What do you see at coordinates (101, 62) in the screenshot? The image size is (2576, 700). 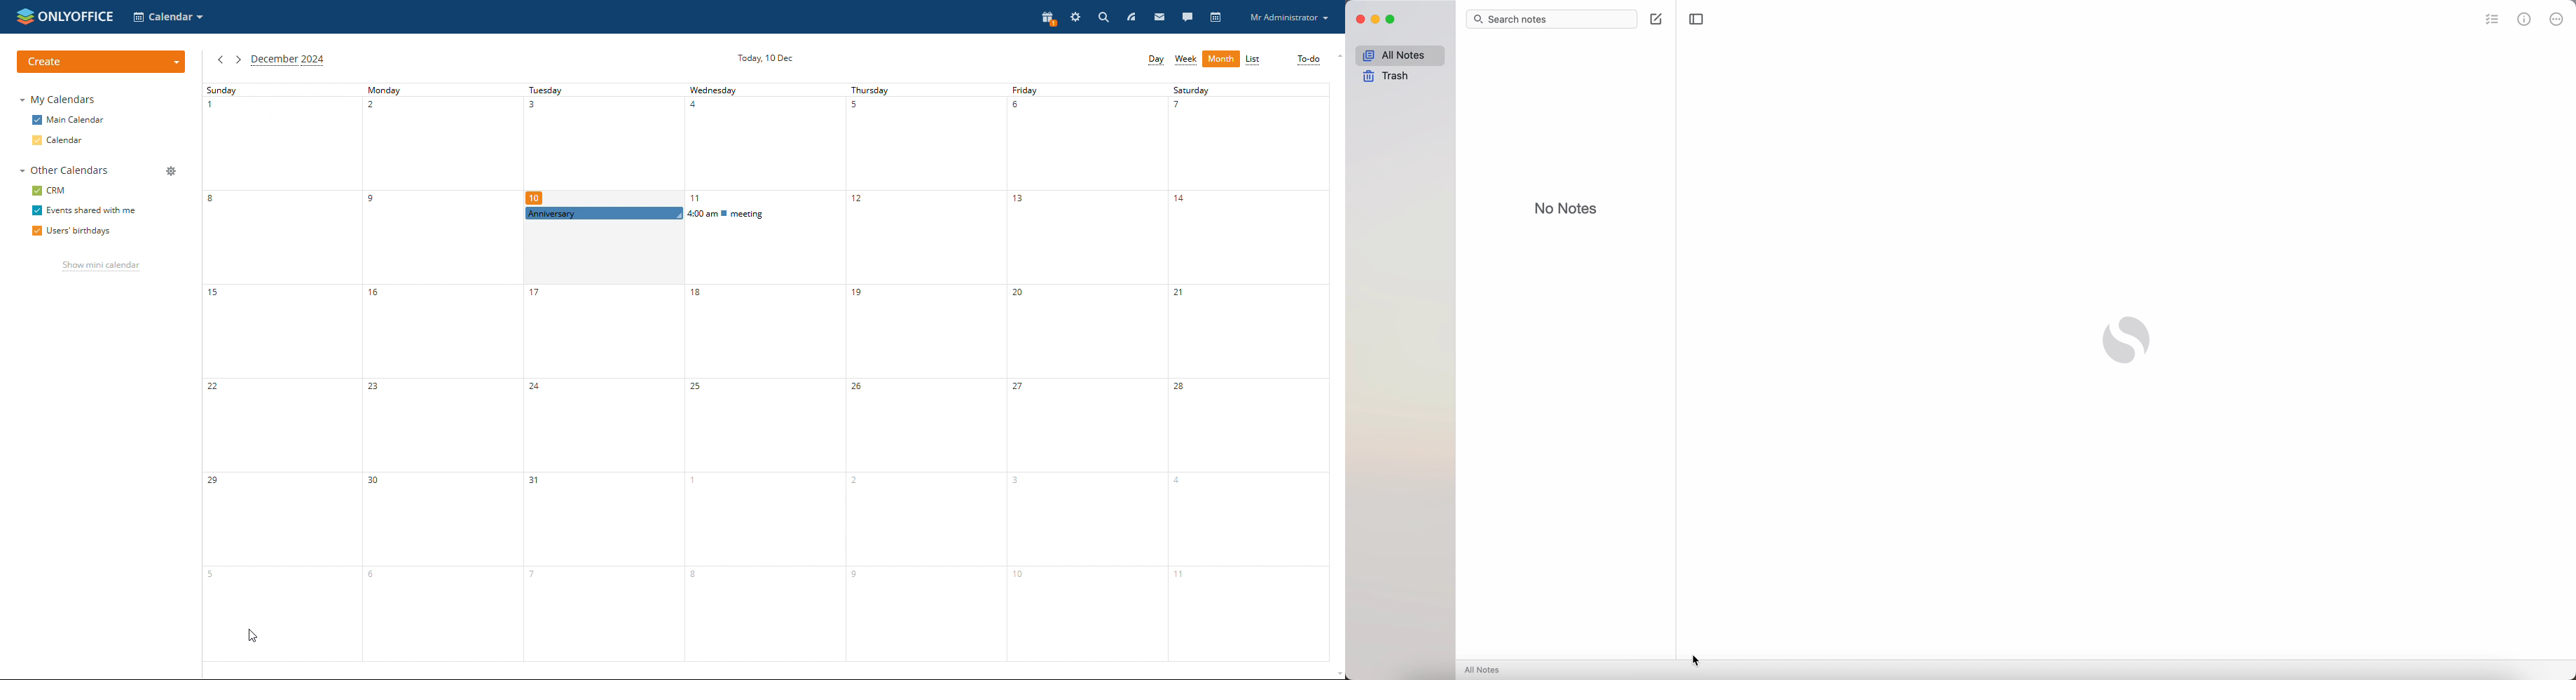 I see `create` at bounding box center [101, 62].